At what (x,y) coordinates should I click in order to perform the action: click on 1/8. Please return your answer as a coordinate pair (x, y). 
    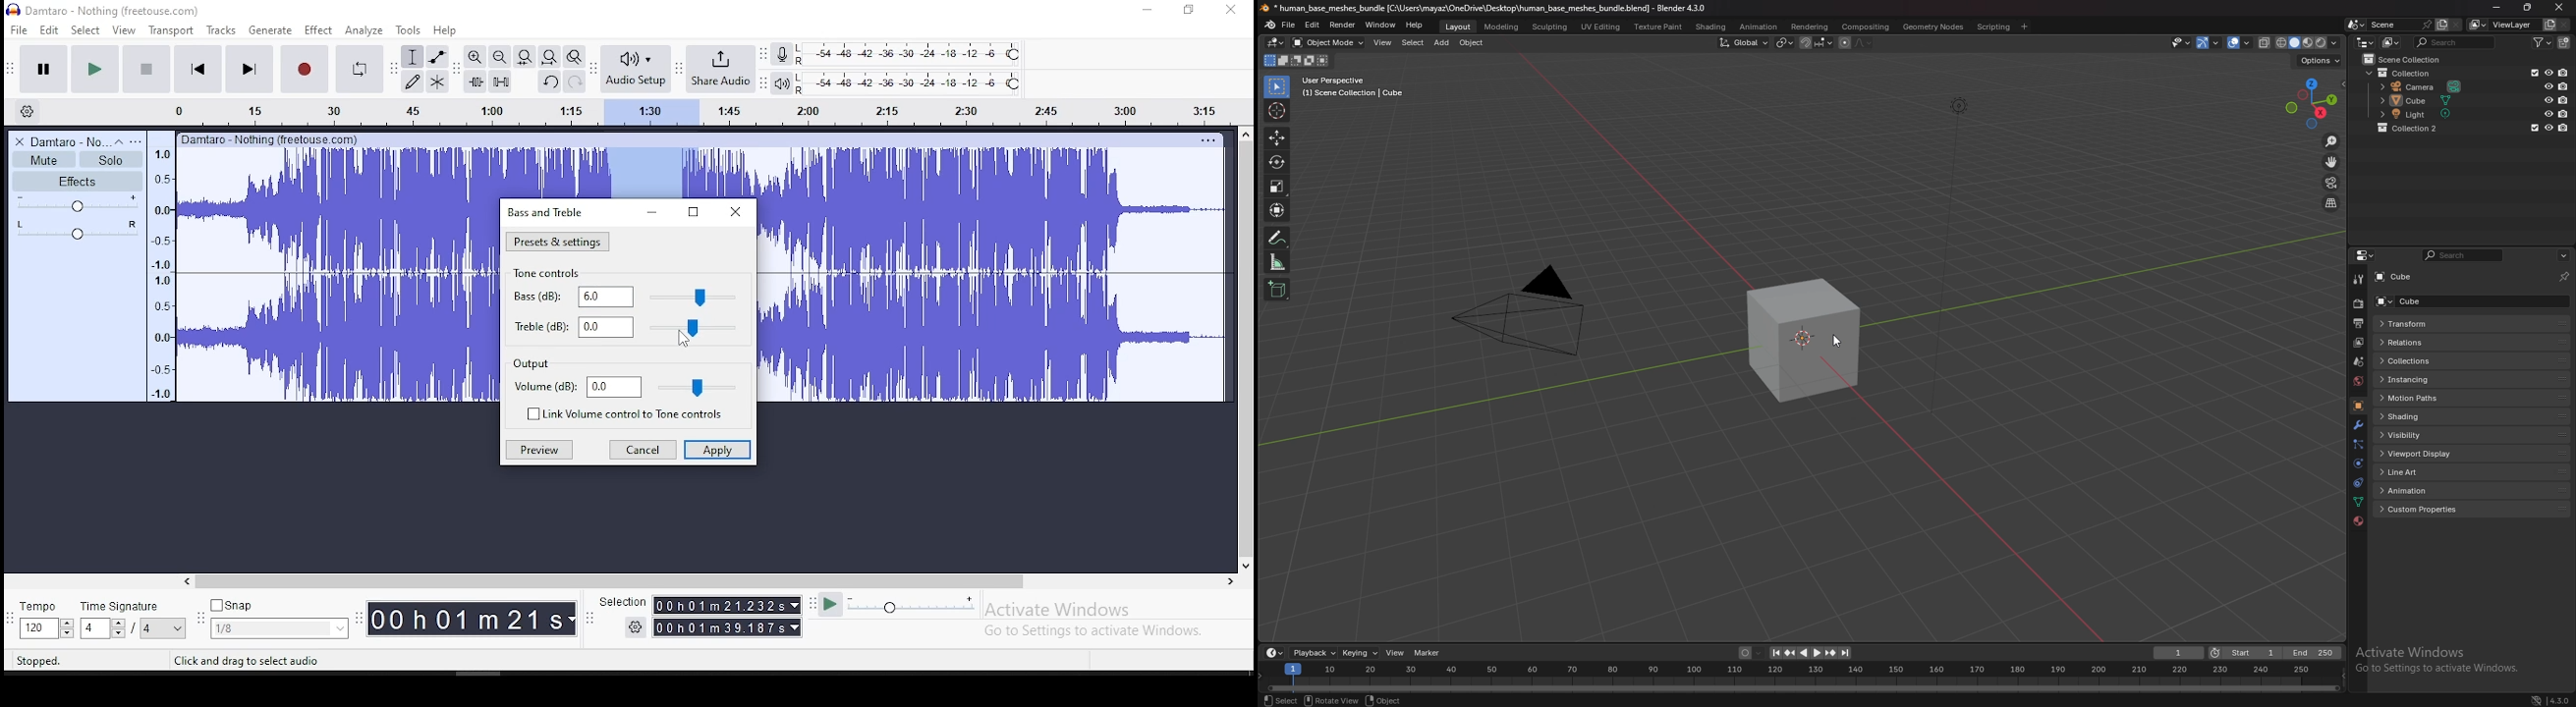
    Looking at the image, I should click on (264, 628).